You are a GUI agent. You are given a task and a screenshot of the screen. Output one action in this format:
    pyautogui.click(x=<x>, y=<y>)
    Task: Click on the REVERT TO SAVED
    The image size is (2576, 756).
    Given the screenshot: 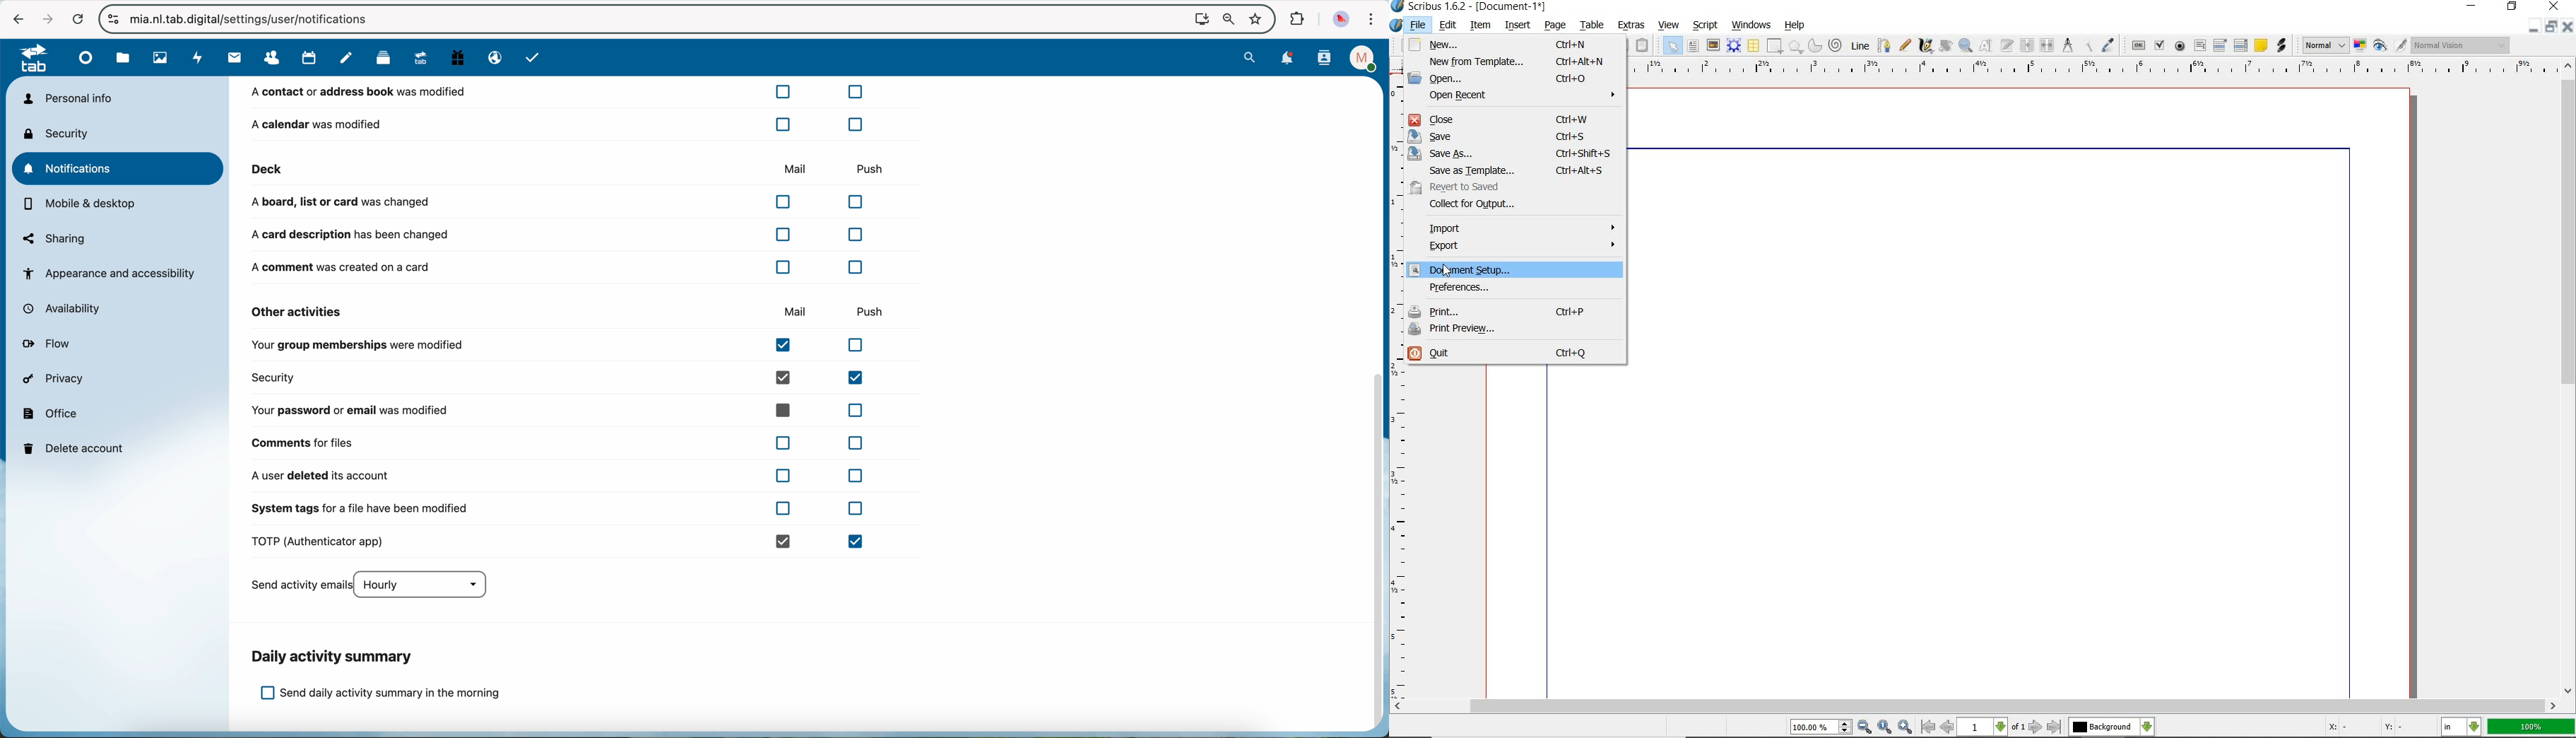 What is the action you would take?
    pyautogui.click(x=1506, y=187)
    